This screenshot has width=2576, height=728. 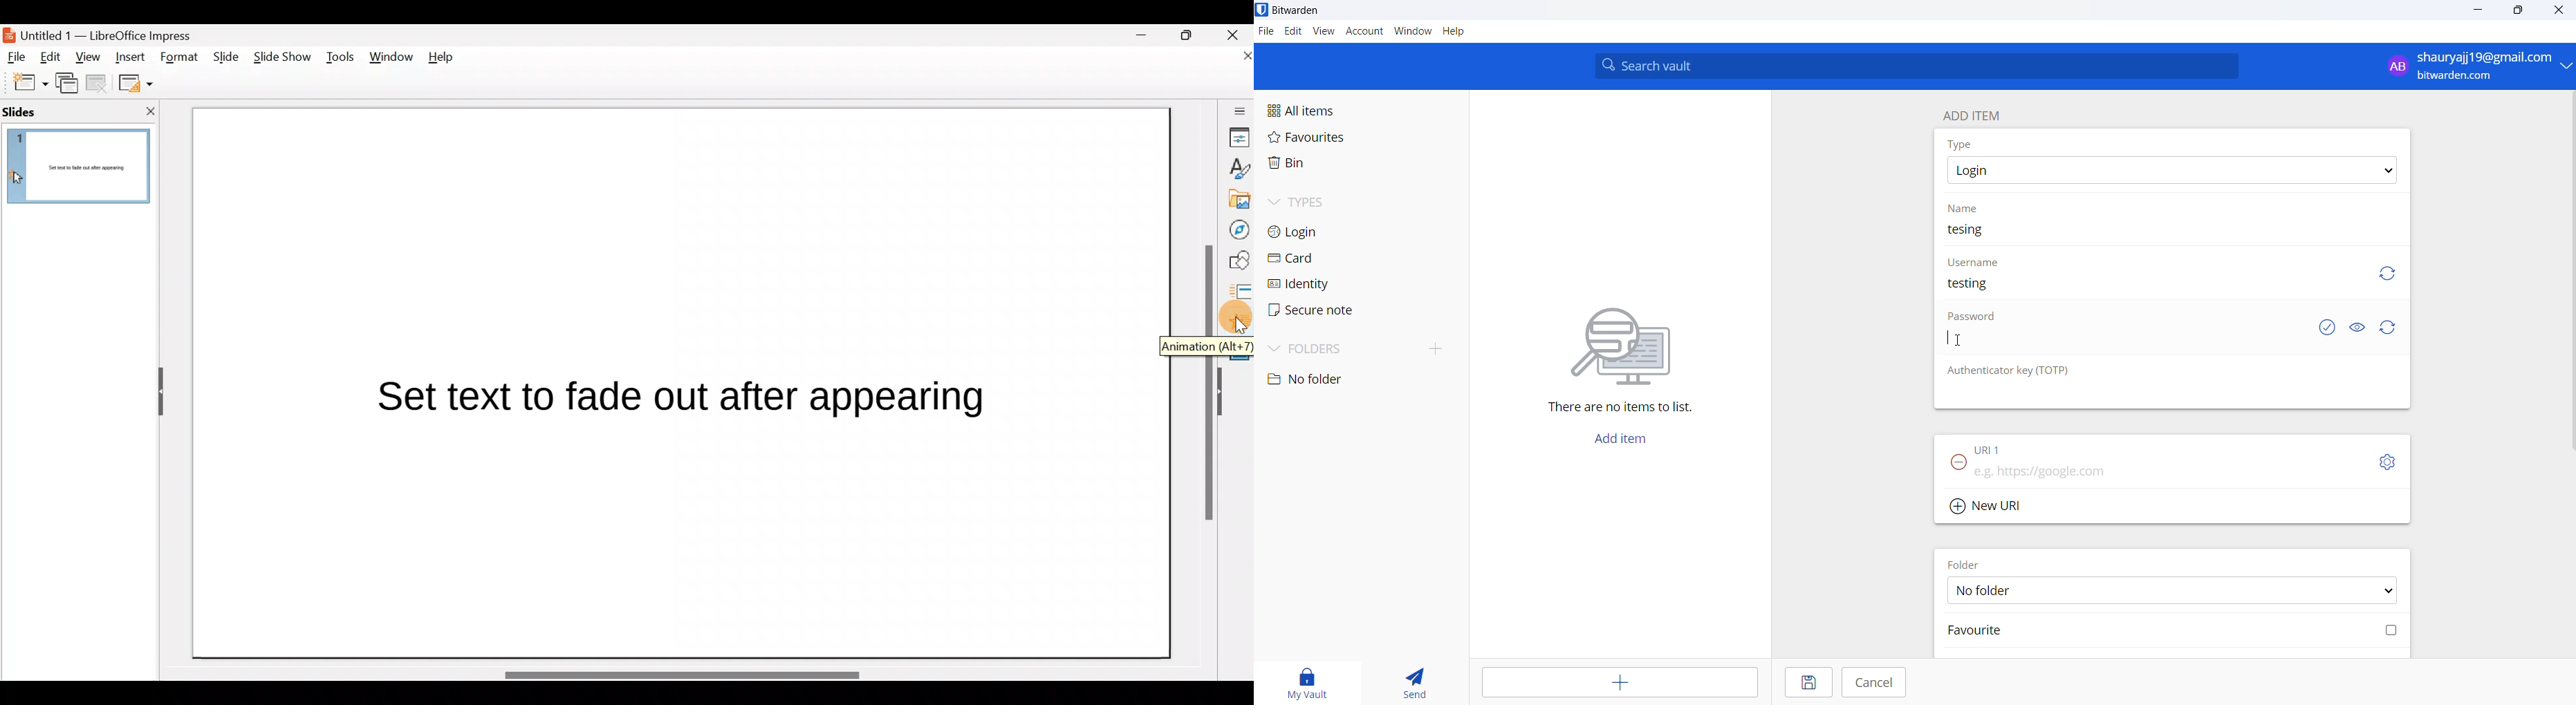 What do you see at coordinates (1302, 10) in the screenshot?
I see `application name` at bounding box center [1302, 10].